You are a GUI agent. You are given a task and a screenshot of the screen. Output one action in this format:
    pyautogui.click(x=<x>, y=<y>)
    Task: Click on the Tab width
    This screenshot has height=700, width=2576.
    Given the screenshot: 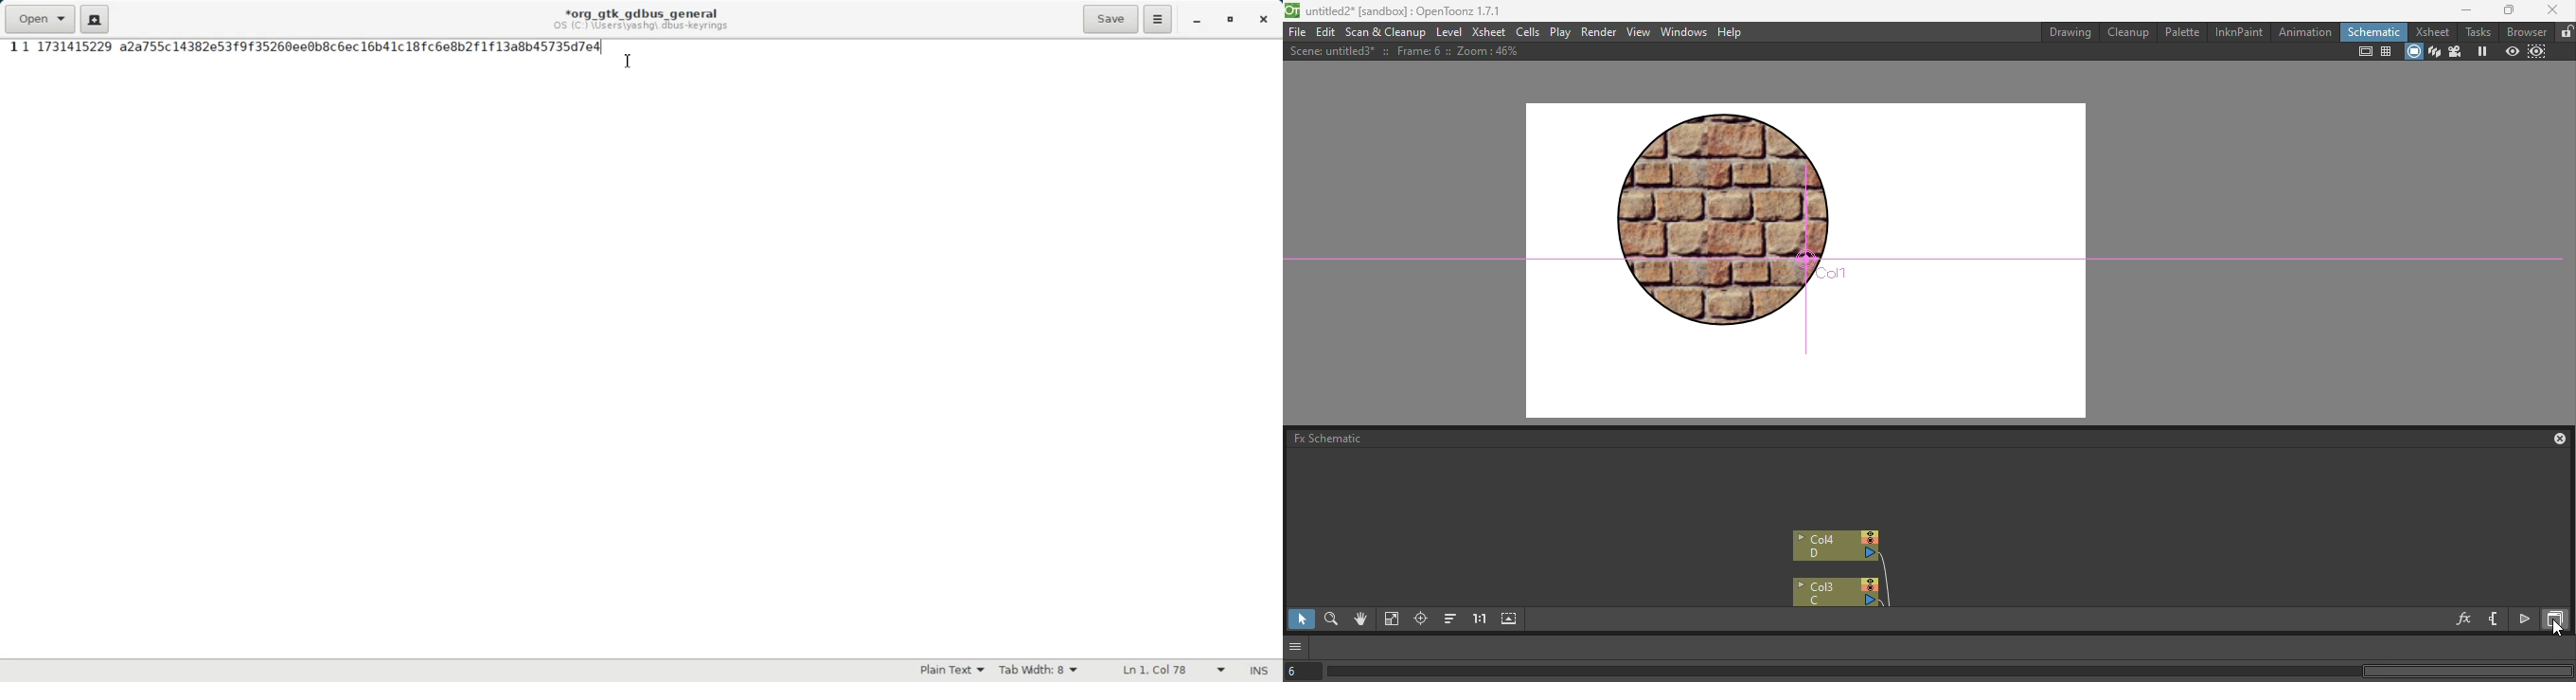 What is the action you would take?
    pyautogui.click(x=1039, y=671)
    